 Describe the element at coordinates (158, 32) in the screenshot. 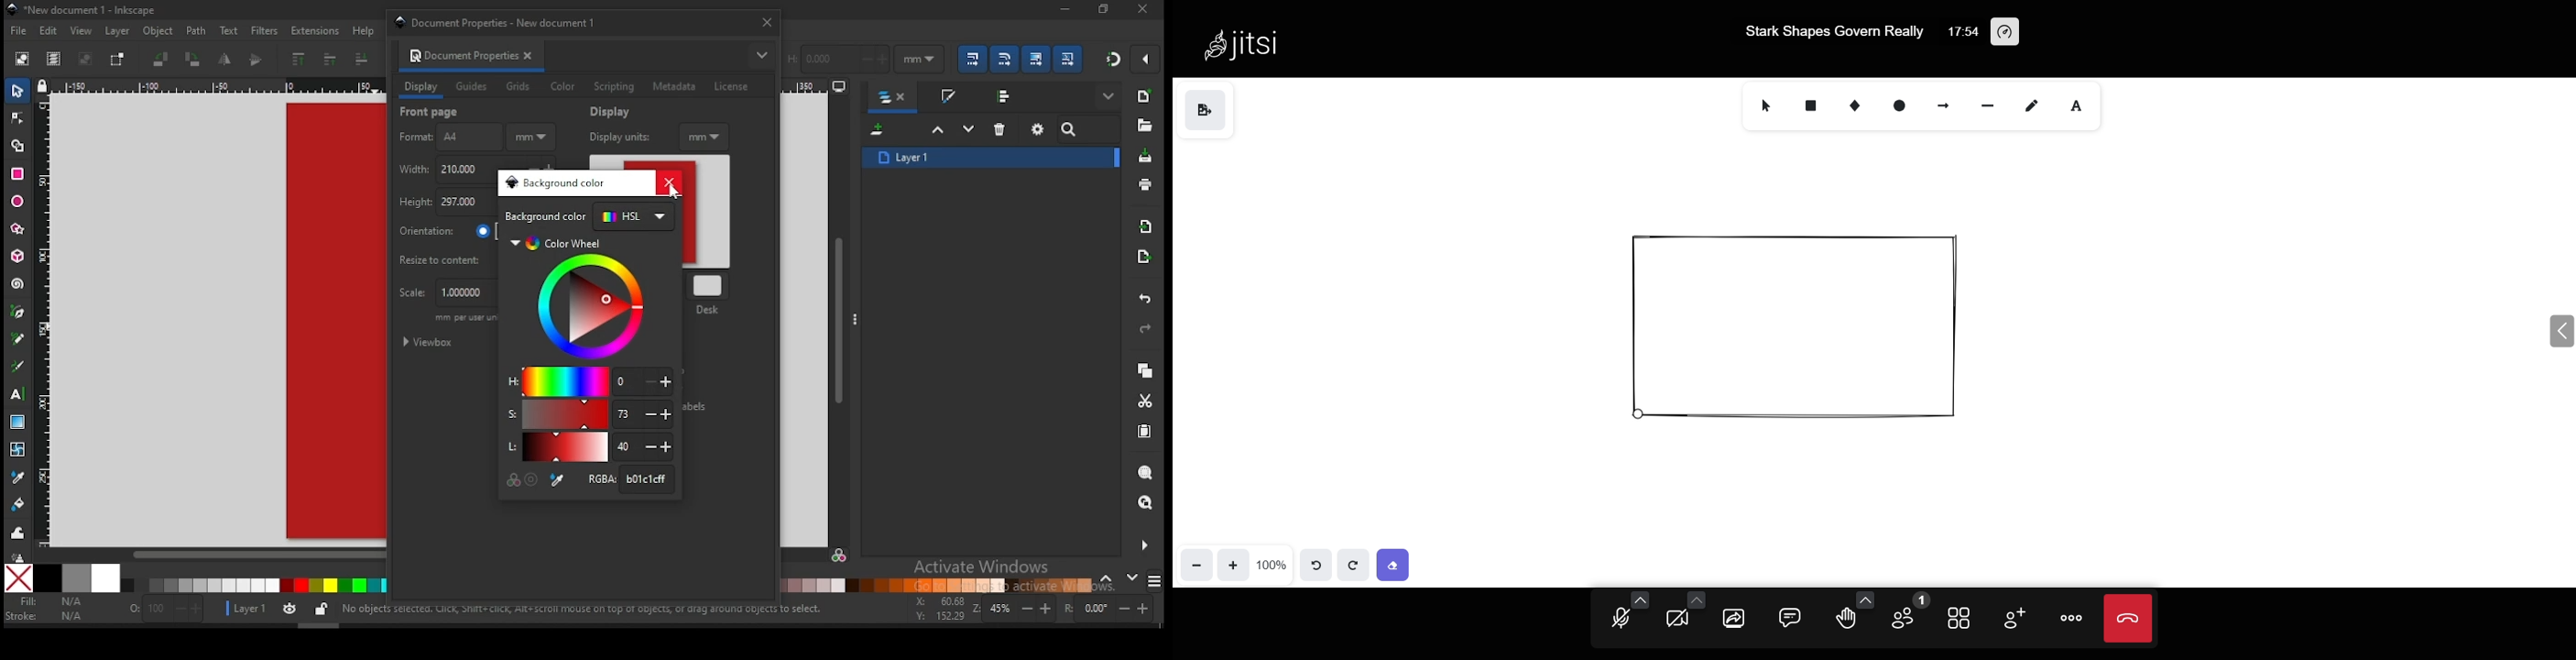

I see `object` at that location.